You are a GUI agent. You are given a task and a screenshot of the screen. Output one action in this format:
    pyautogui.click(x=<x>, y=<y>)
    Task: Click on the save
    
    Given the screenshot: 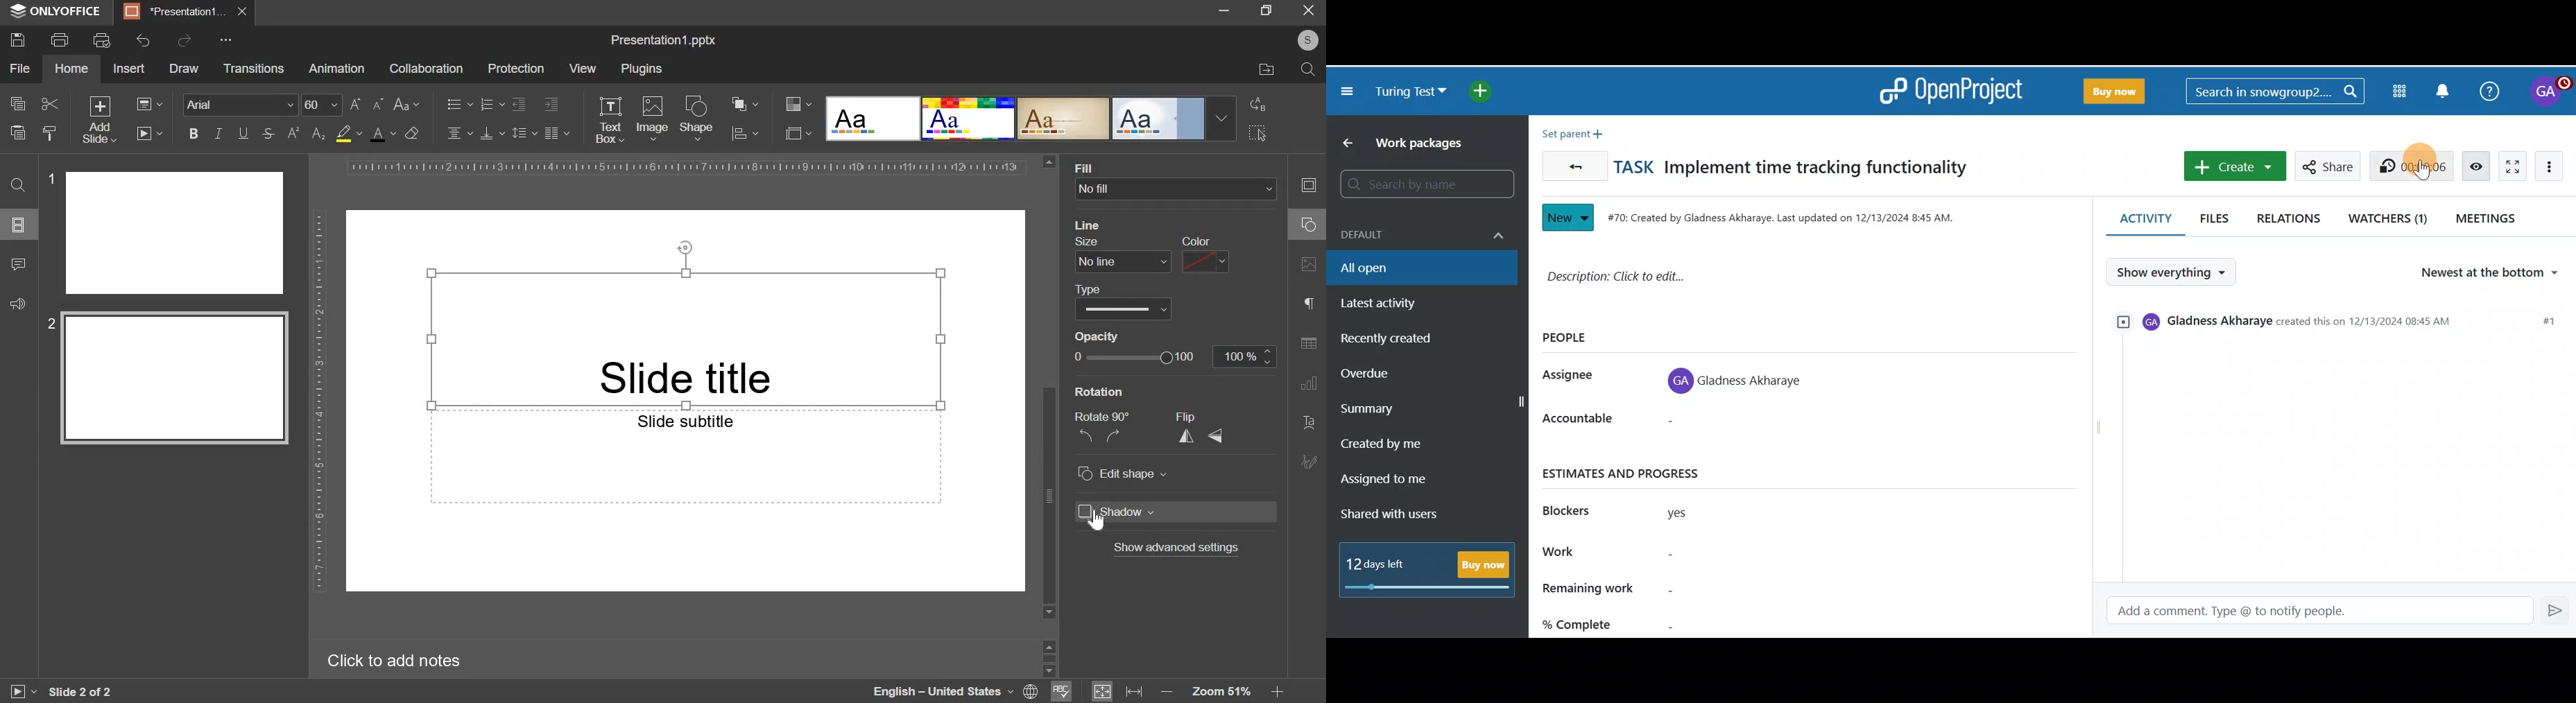 What is the action you would take?
    pyautogui.click(x=17, y=39)
    